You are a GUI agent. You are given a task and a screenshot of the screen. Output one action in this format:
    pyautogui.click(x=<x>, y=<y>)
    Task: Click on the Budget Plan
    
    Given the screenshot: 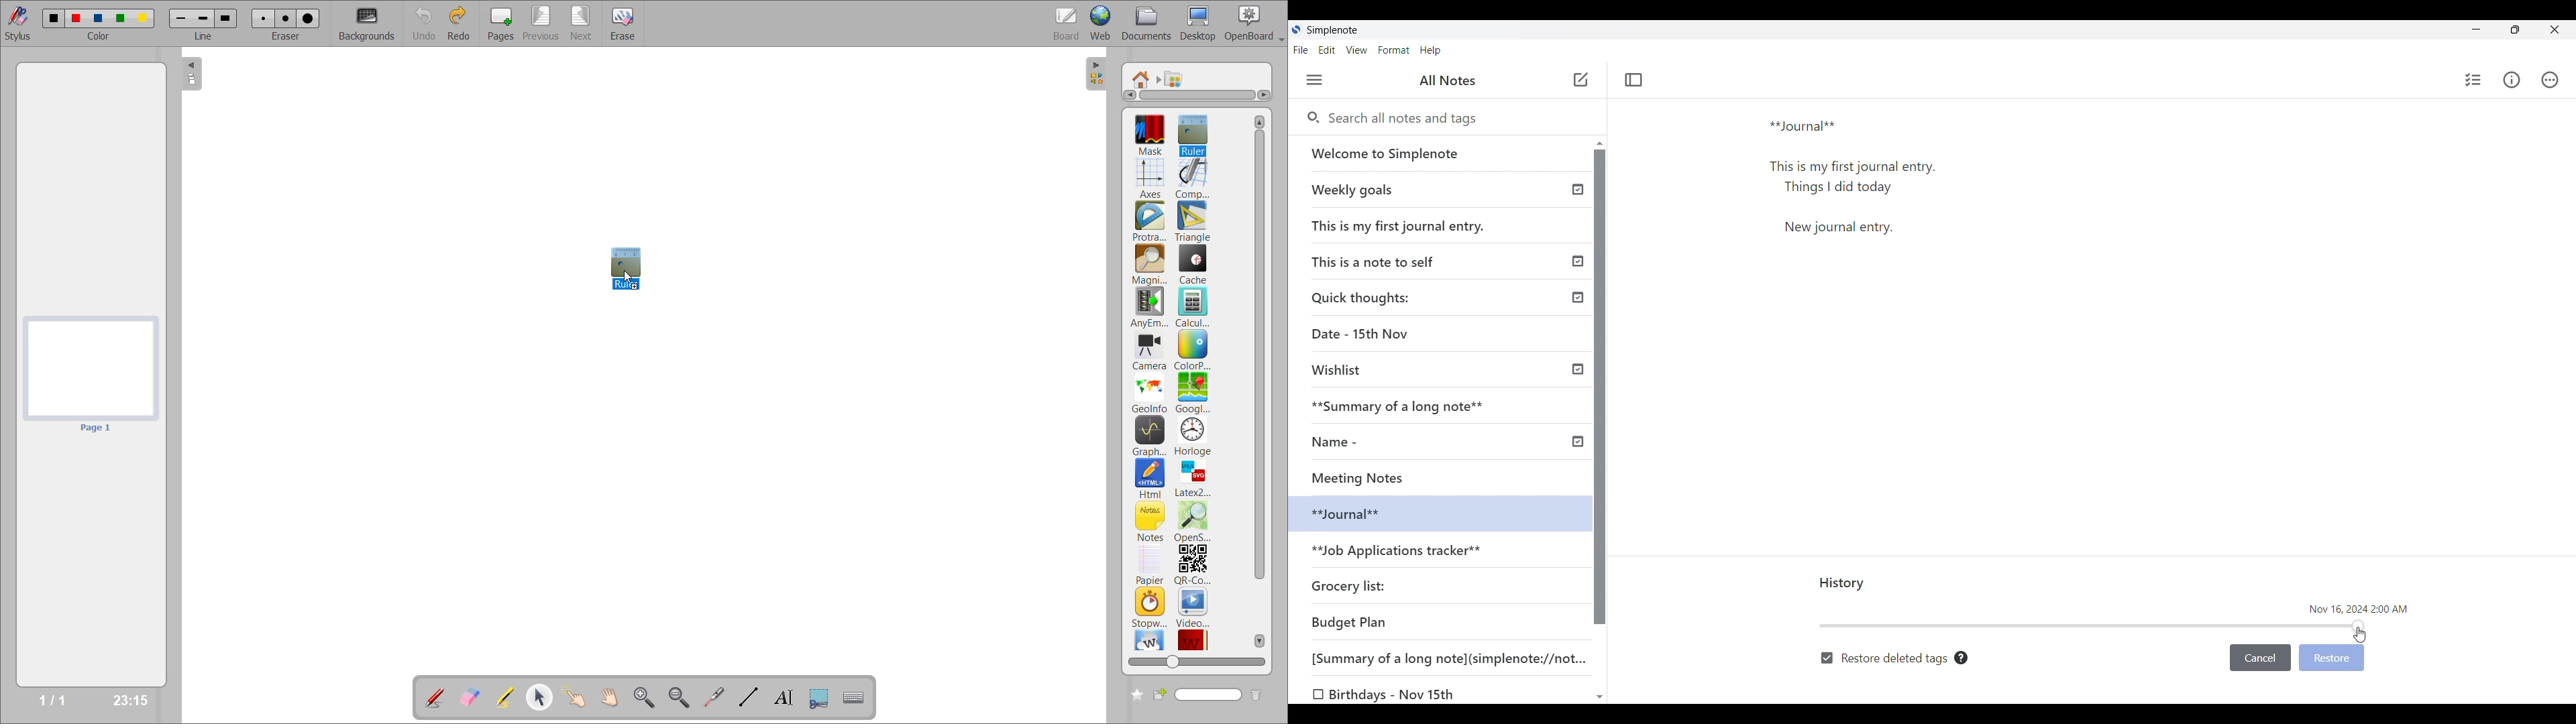 What is the action you would take?
    pyautogui.click(x=1350, y=622)
    